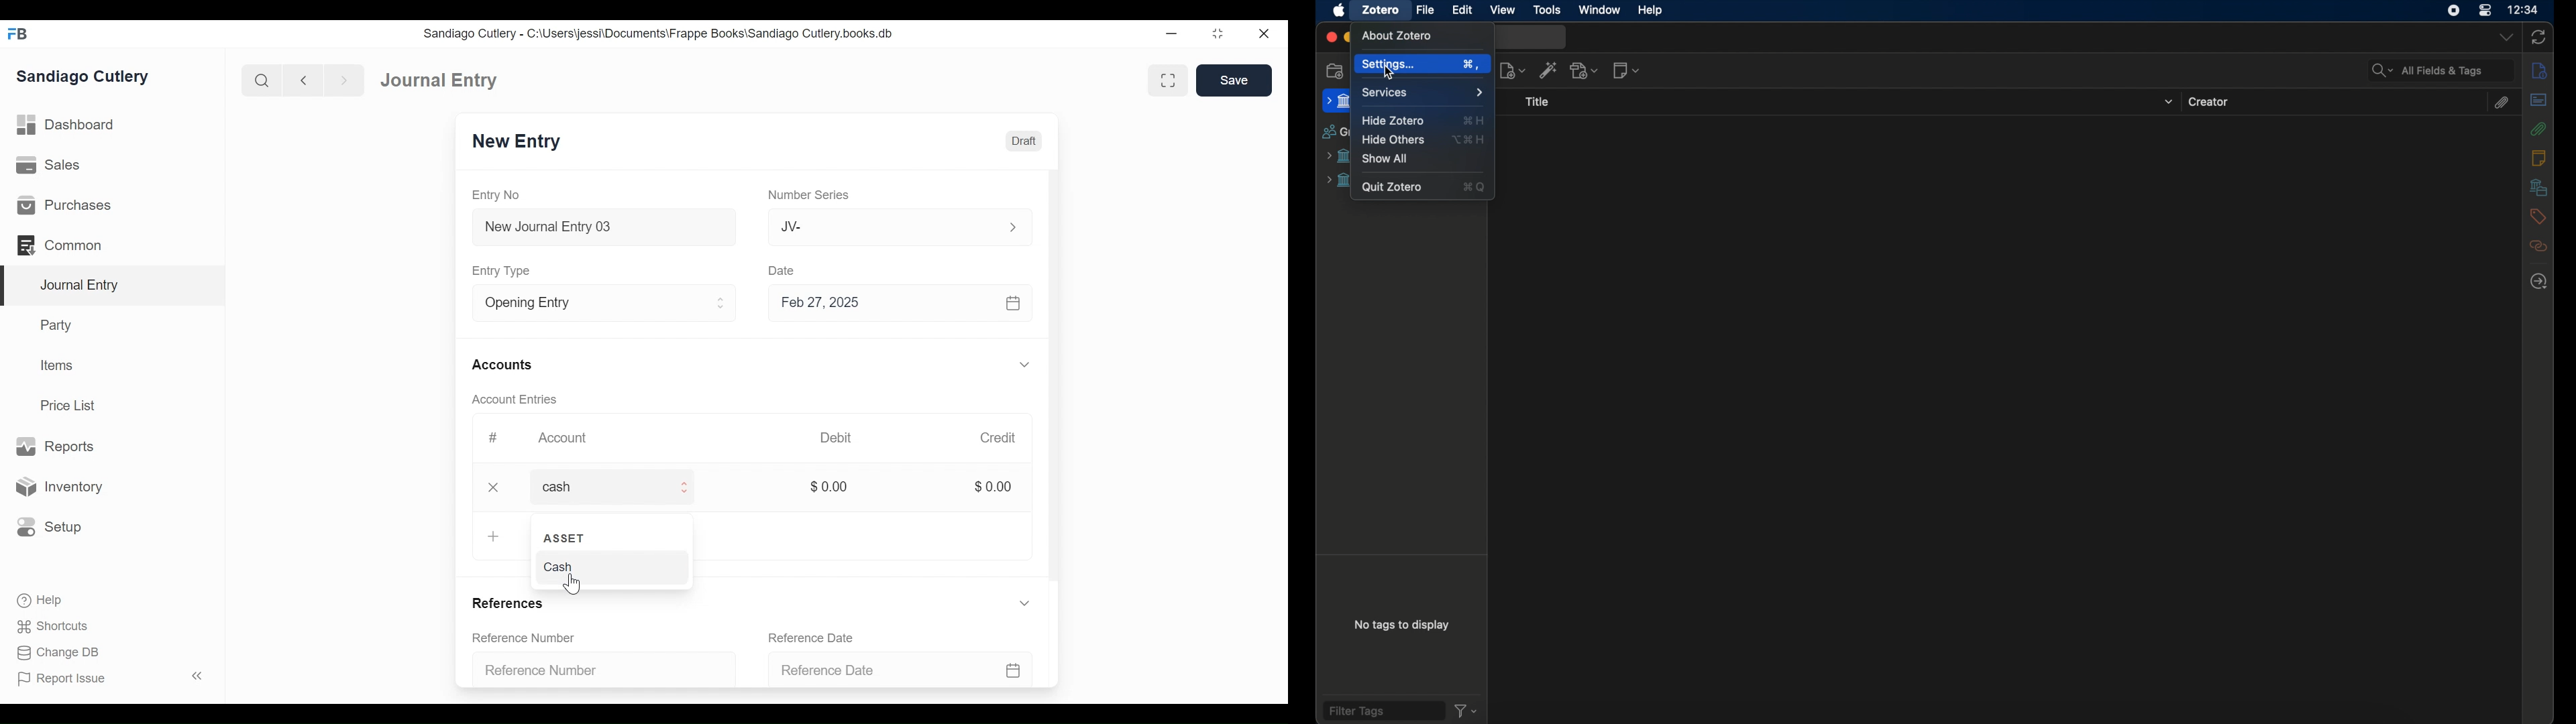 Image resolution: width=2576 pixels, height=728 pixels. What do you see at coordinates (902, 668) in the screenshot?
I see `Reference Date` at bounding box center [902, 668].